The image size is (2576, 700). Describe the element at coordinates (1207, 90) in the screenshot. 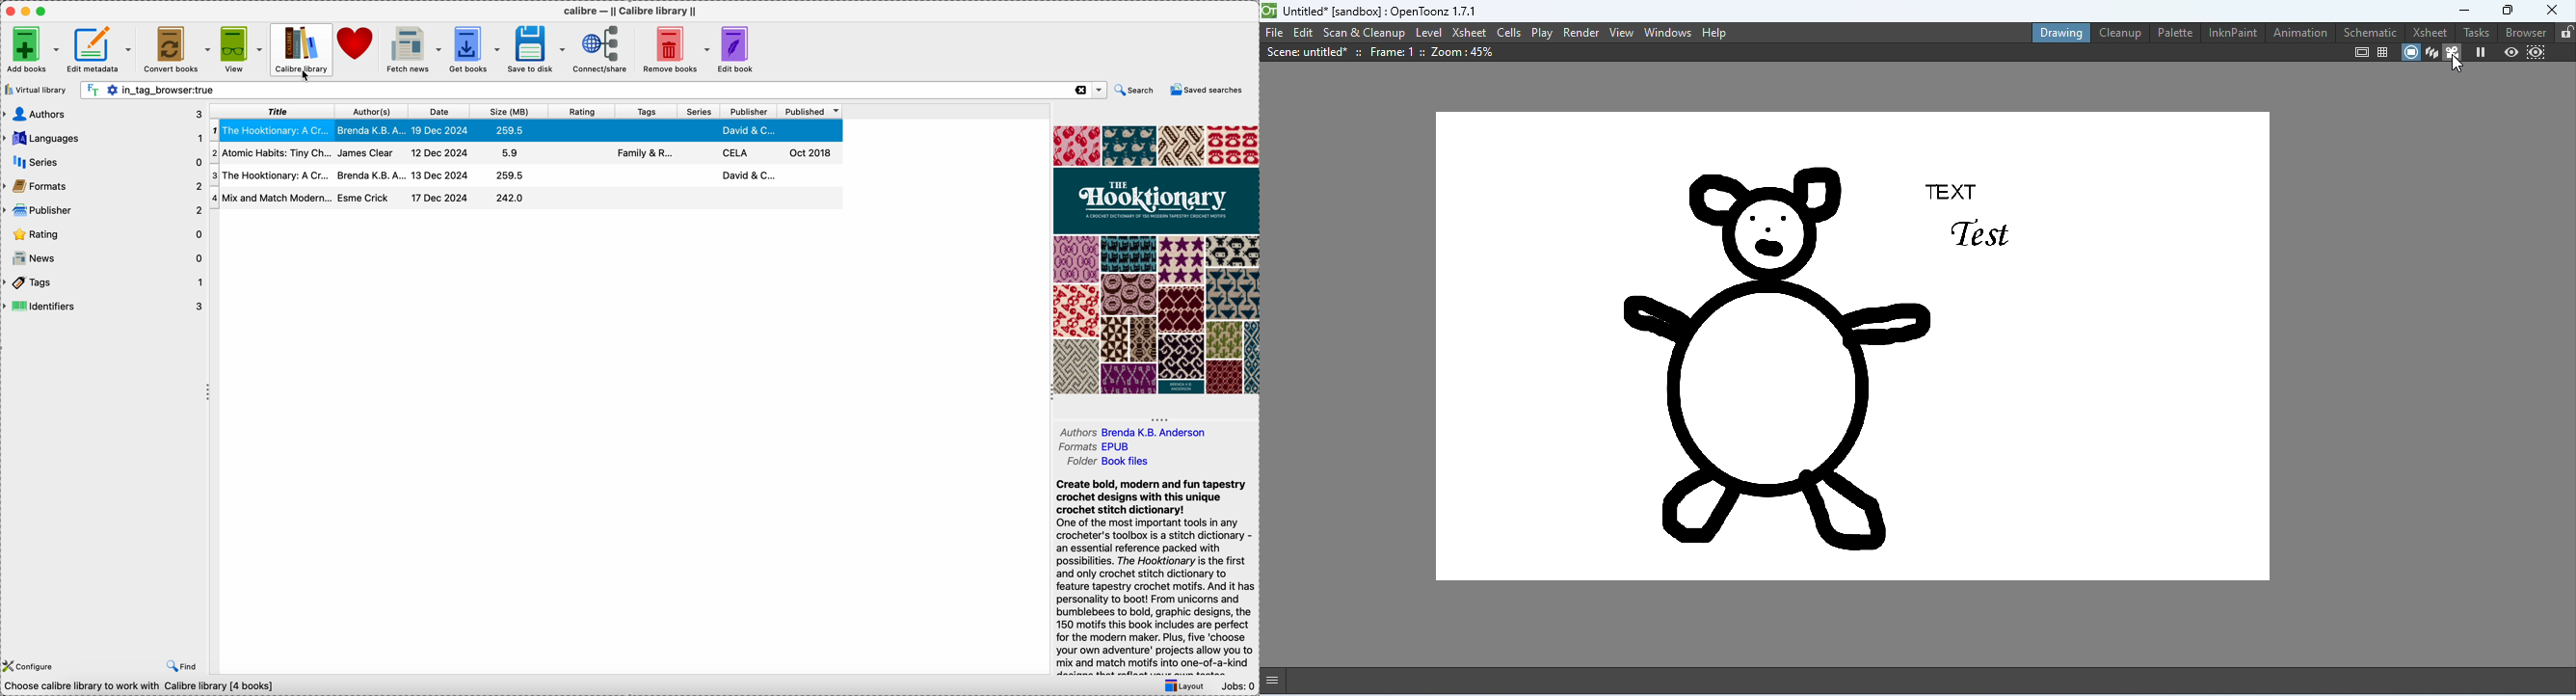

I see `saved searches` at that location.